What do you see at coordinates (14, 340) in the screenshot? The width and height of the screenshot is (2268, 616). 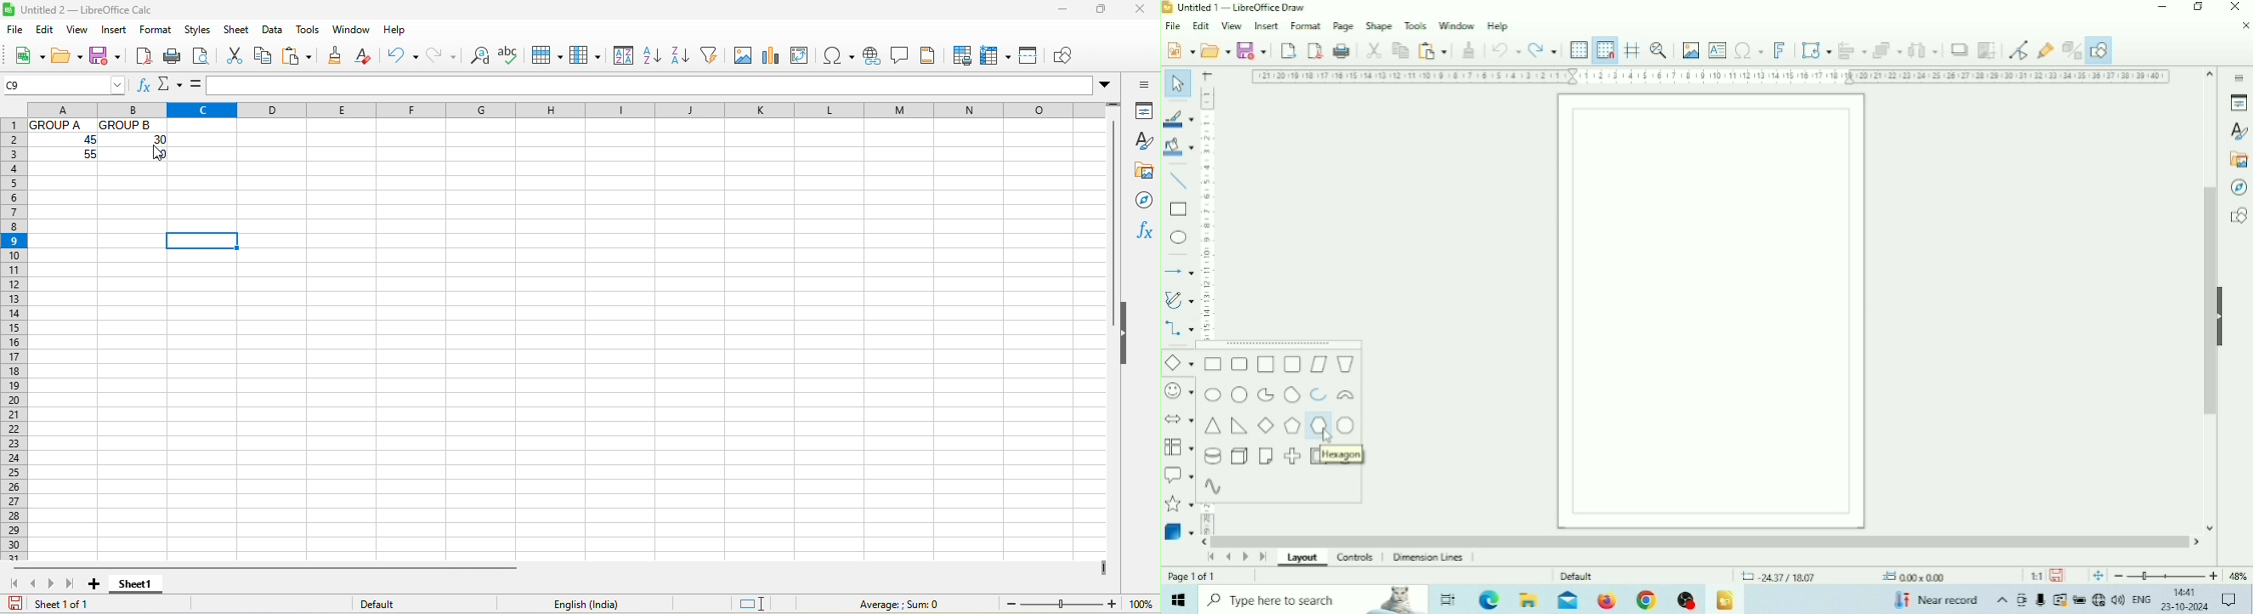 I see `rows` at bounding box center [14, 340].